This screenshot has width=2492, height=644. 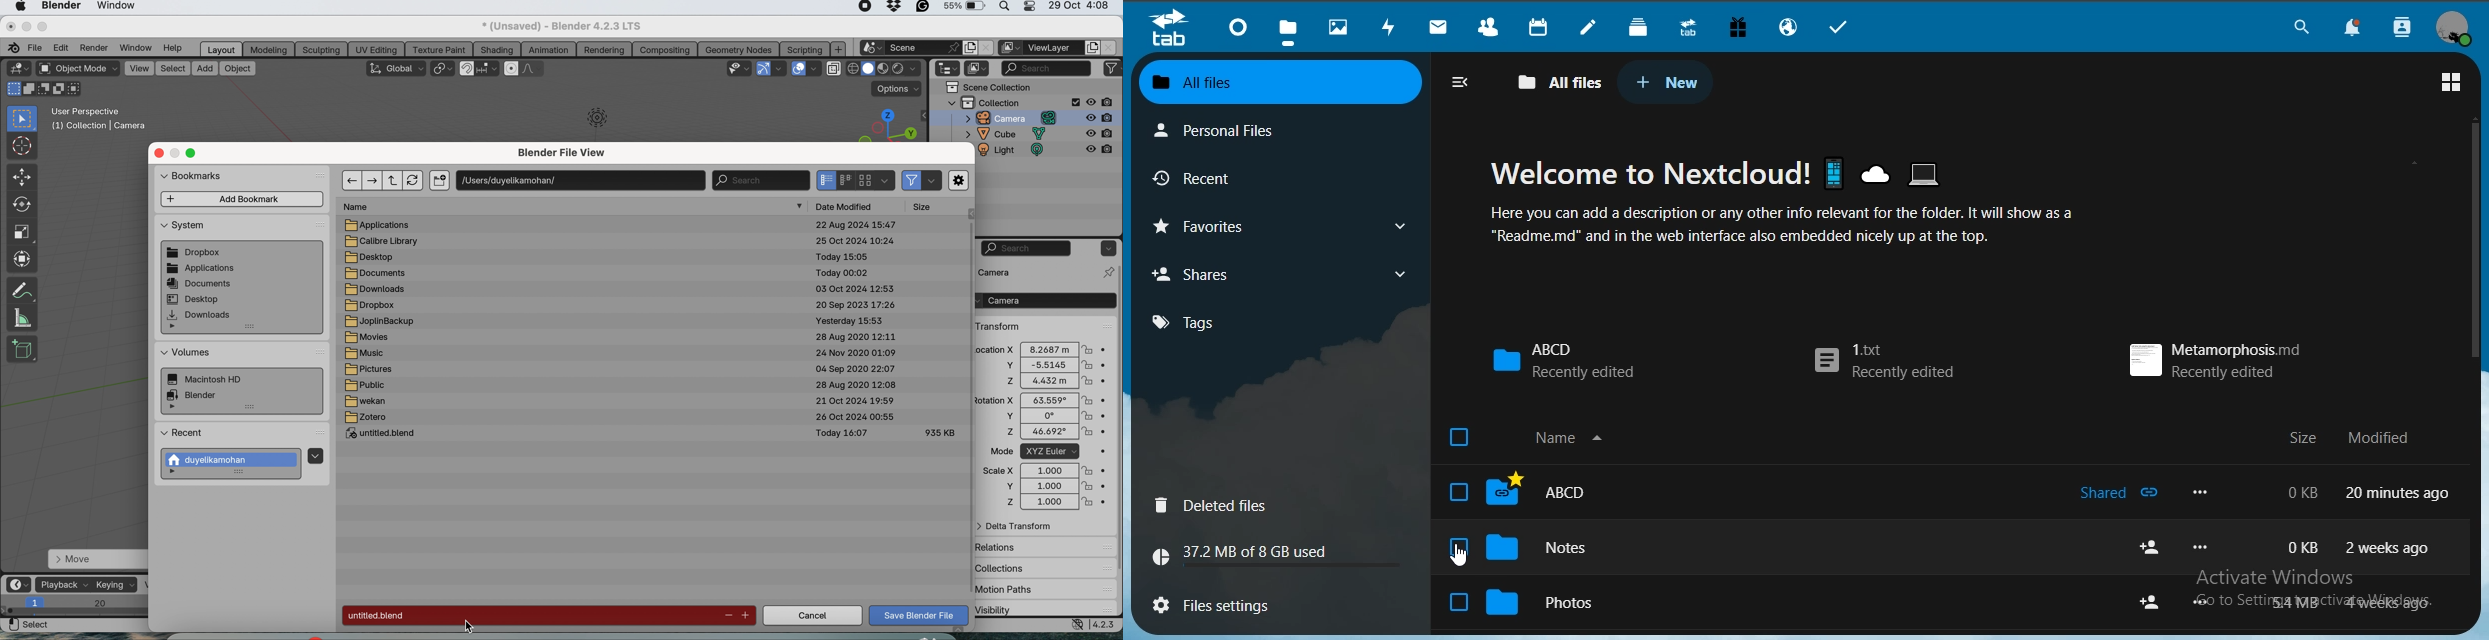 I want to click on proportional editing falloff, so click(x=534, y=70).